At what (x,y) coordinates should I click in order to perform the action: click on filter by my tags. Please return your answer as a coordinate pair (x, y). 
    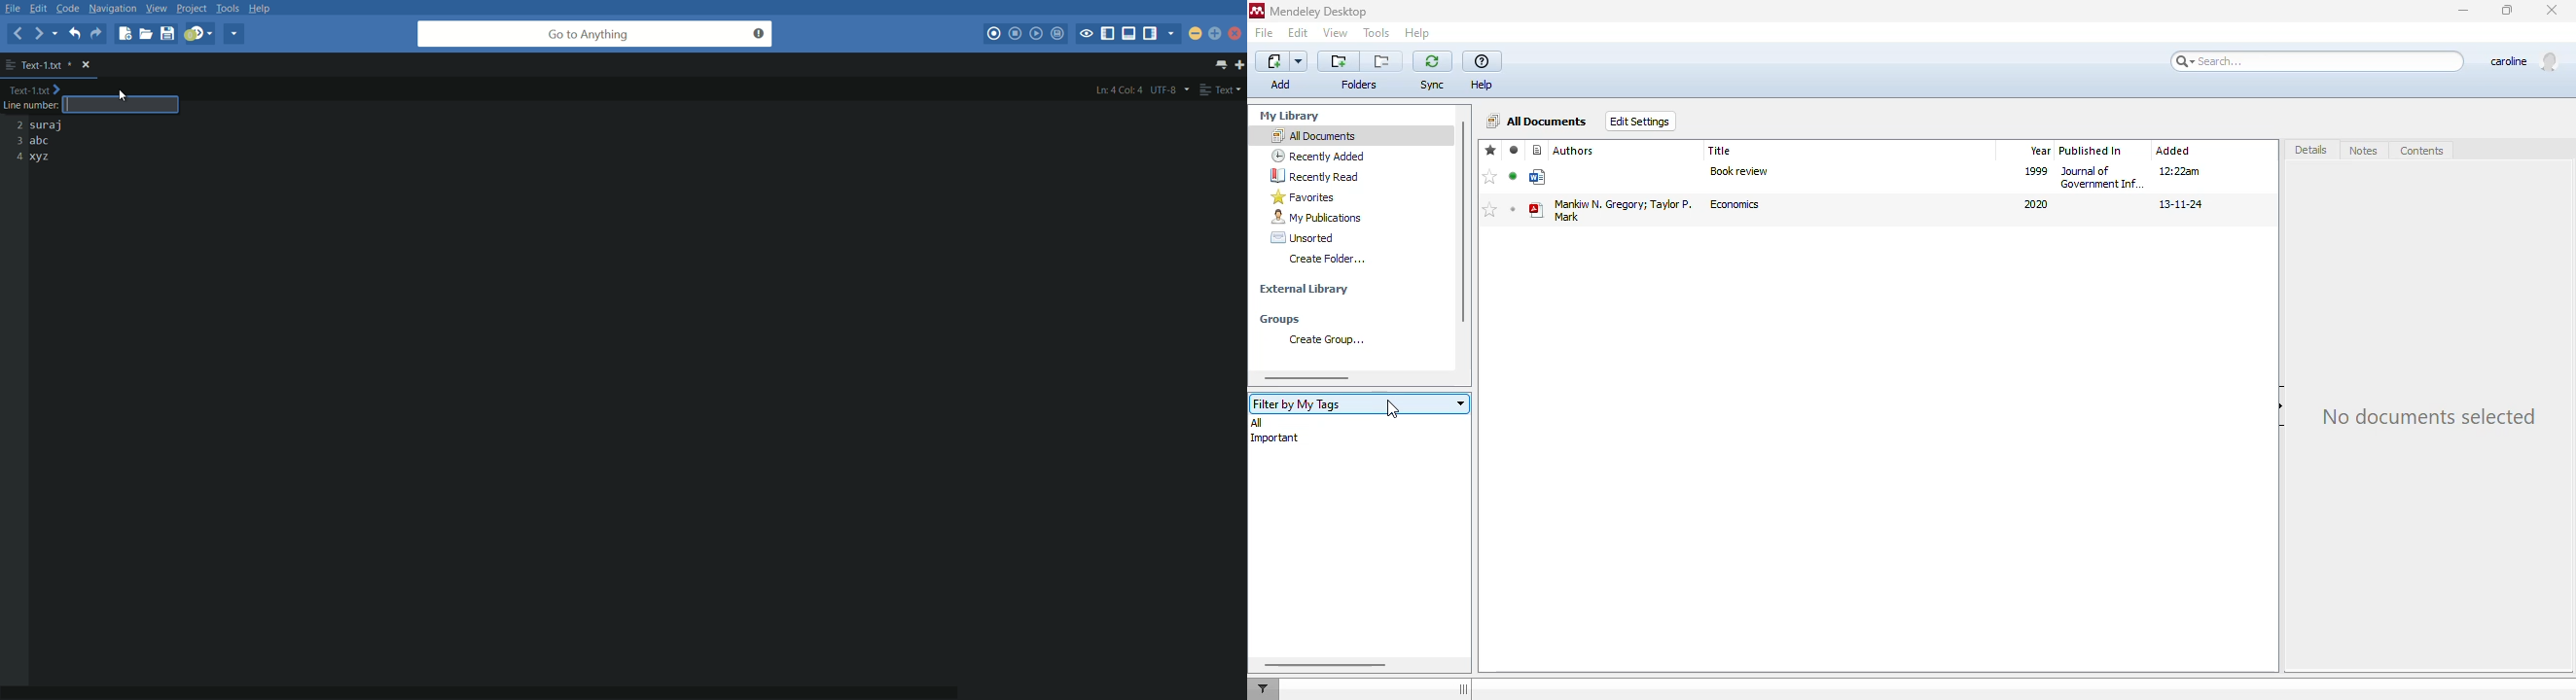
    Looking at the image, I should click on (1358, 403).